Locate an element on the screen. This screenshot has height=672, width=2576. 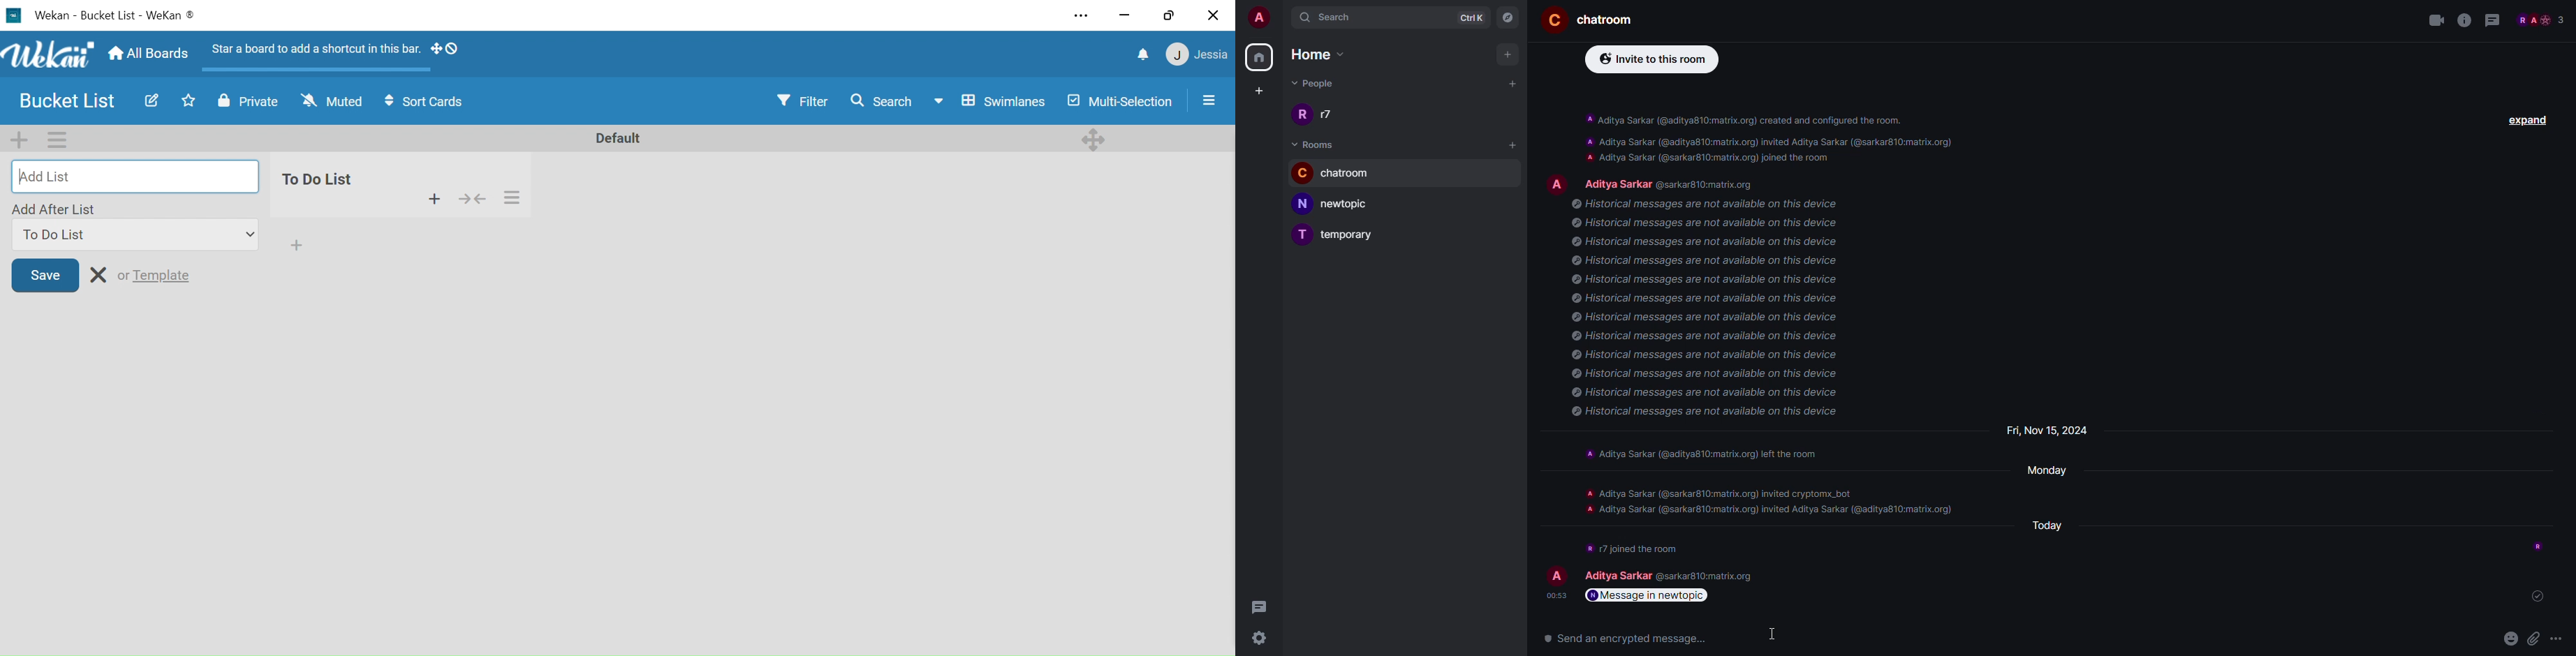
Chatroom is located at coordinates (1588, 20).